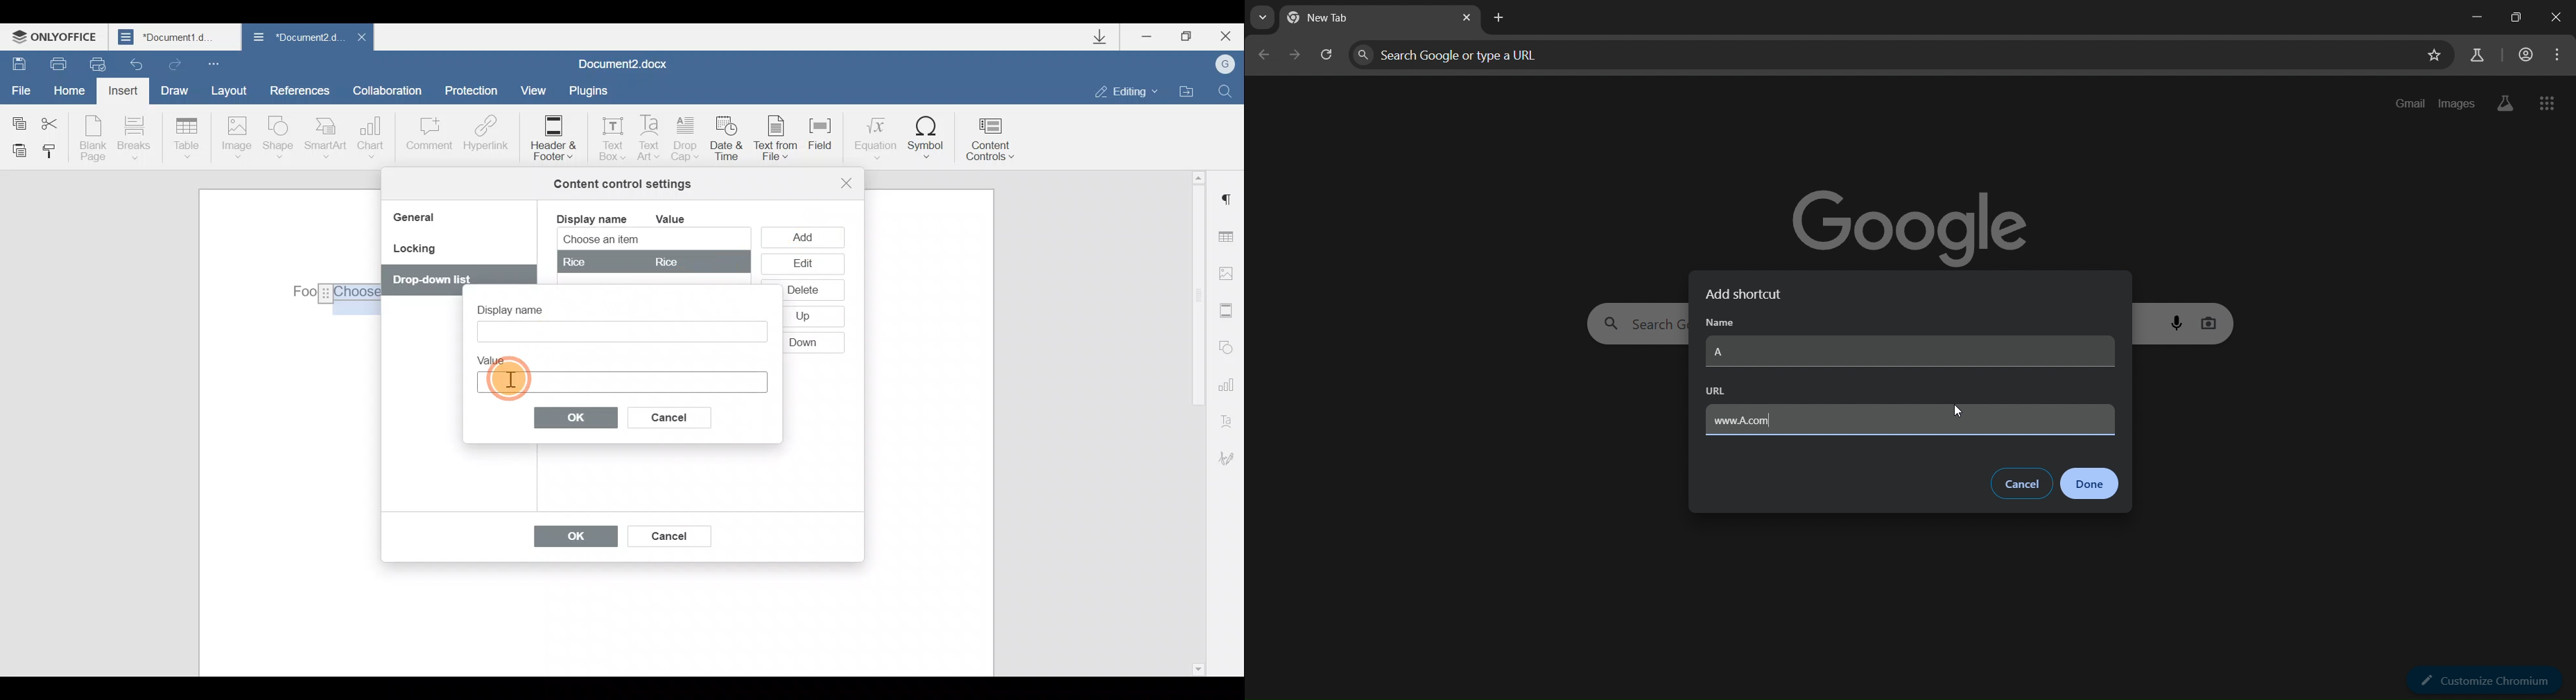 The height and width of the screenshot is (700, 2576). Describe the element at coordinates (1228, 200) in the screenshot. I see `Paragraph settings` at that location.